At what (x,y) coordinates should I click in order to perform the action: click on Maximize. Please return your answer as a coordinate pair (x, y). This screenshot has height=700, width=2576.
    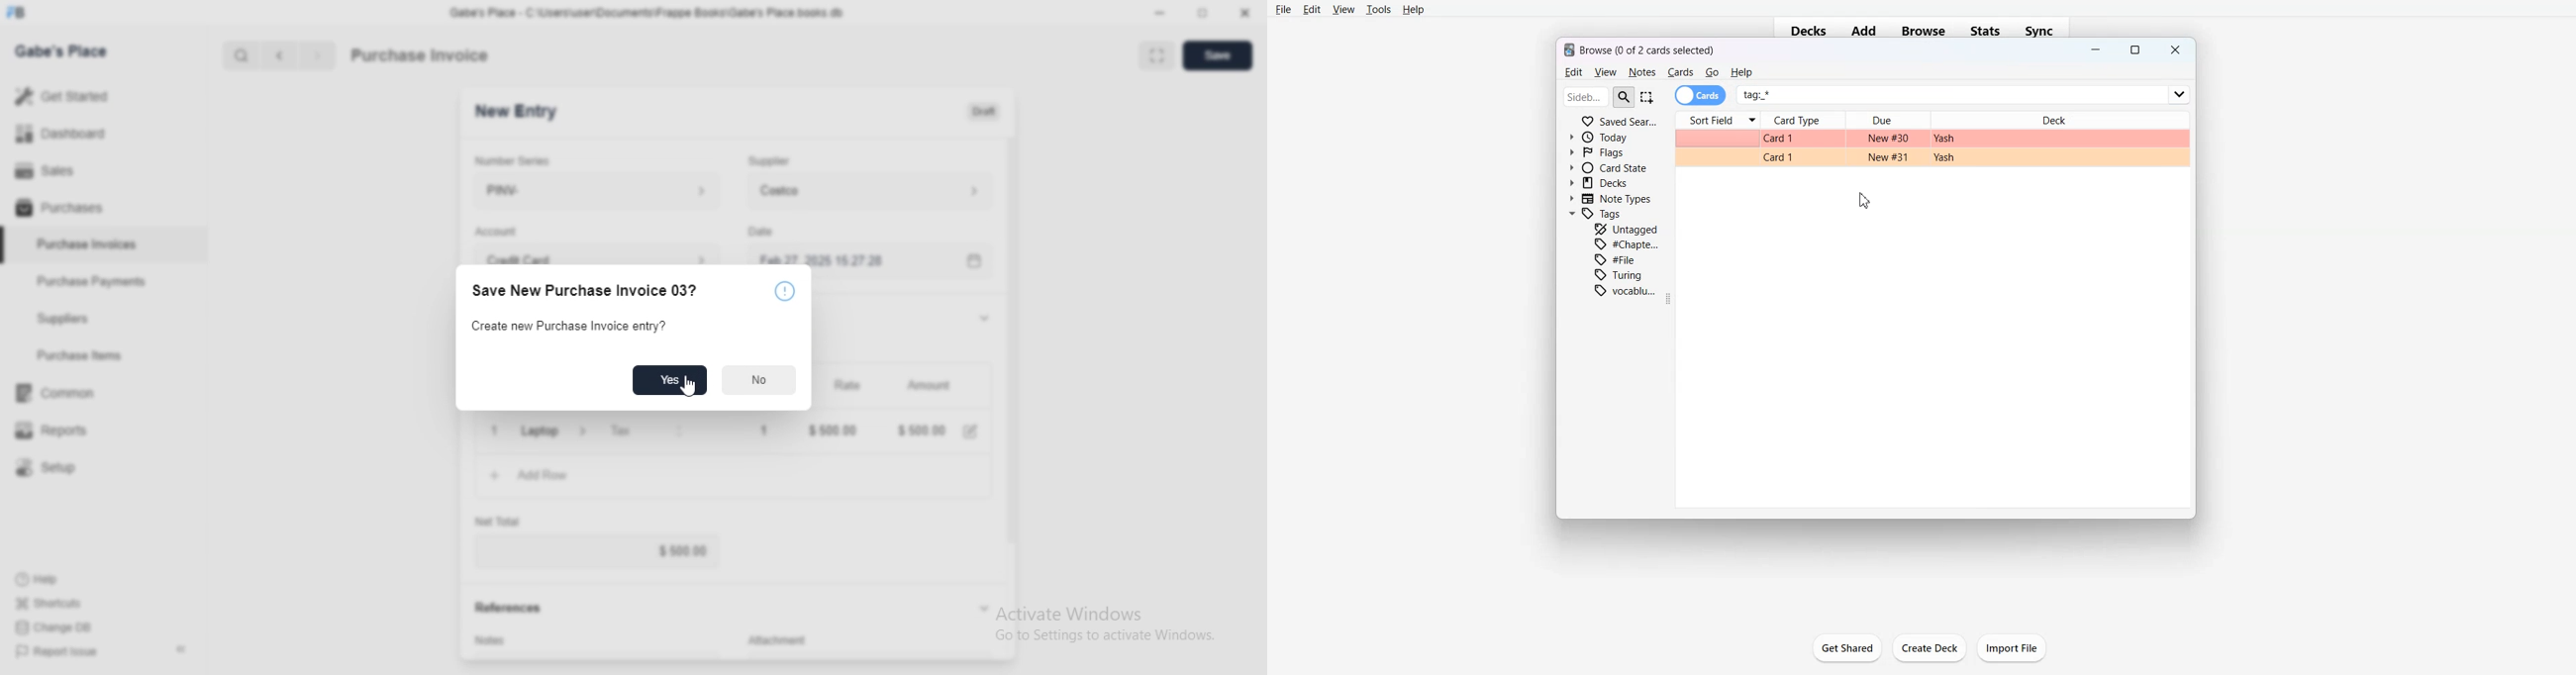
    Looking at the image, I should click on (2135, 50).